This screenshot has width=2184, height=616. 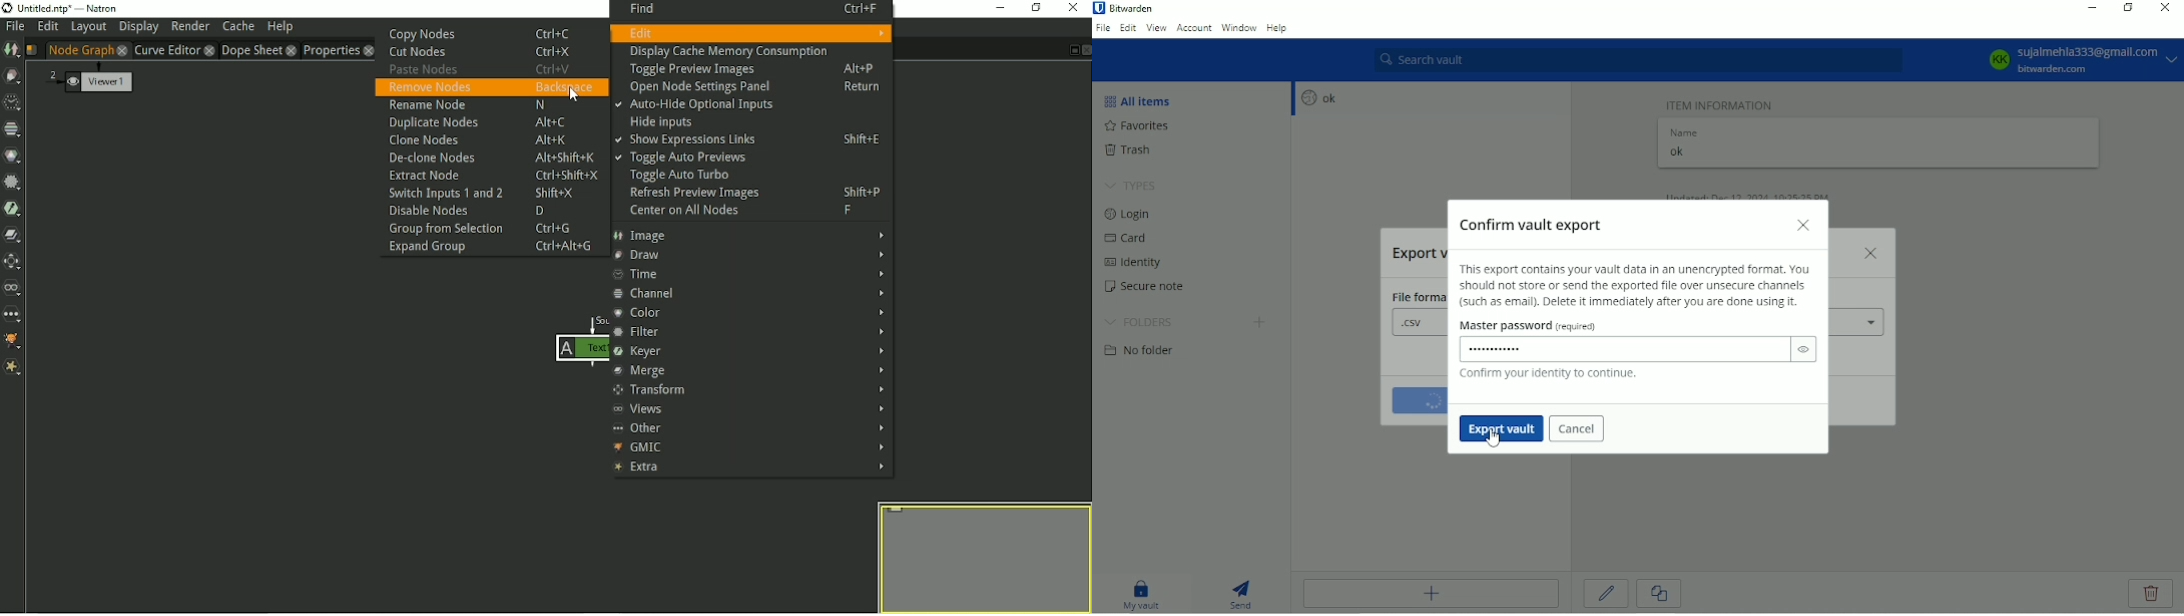 What do you see at coordinates (1139, 264) in the screenshot?
I see `Identity` at bounding box center [1139, 264].